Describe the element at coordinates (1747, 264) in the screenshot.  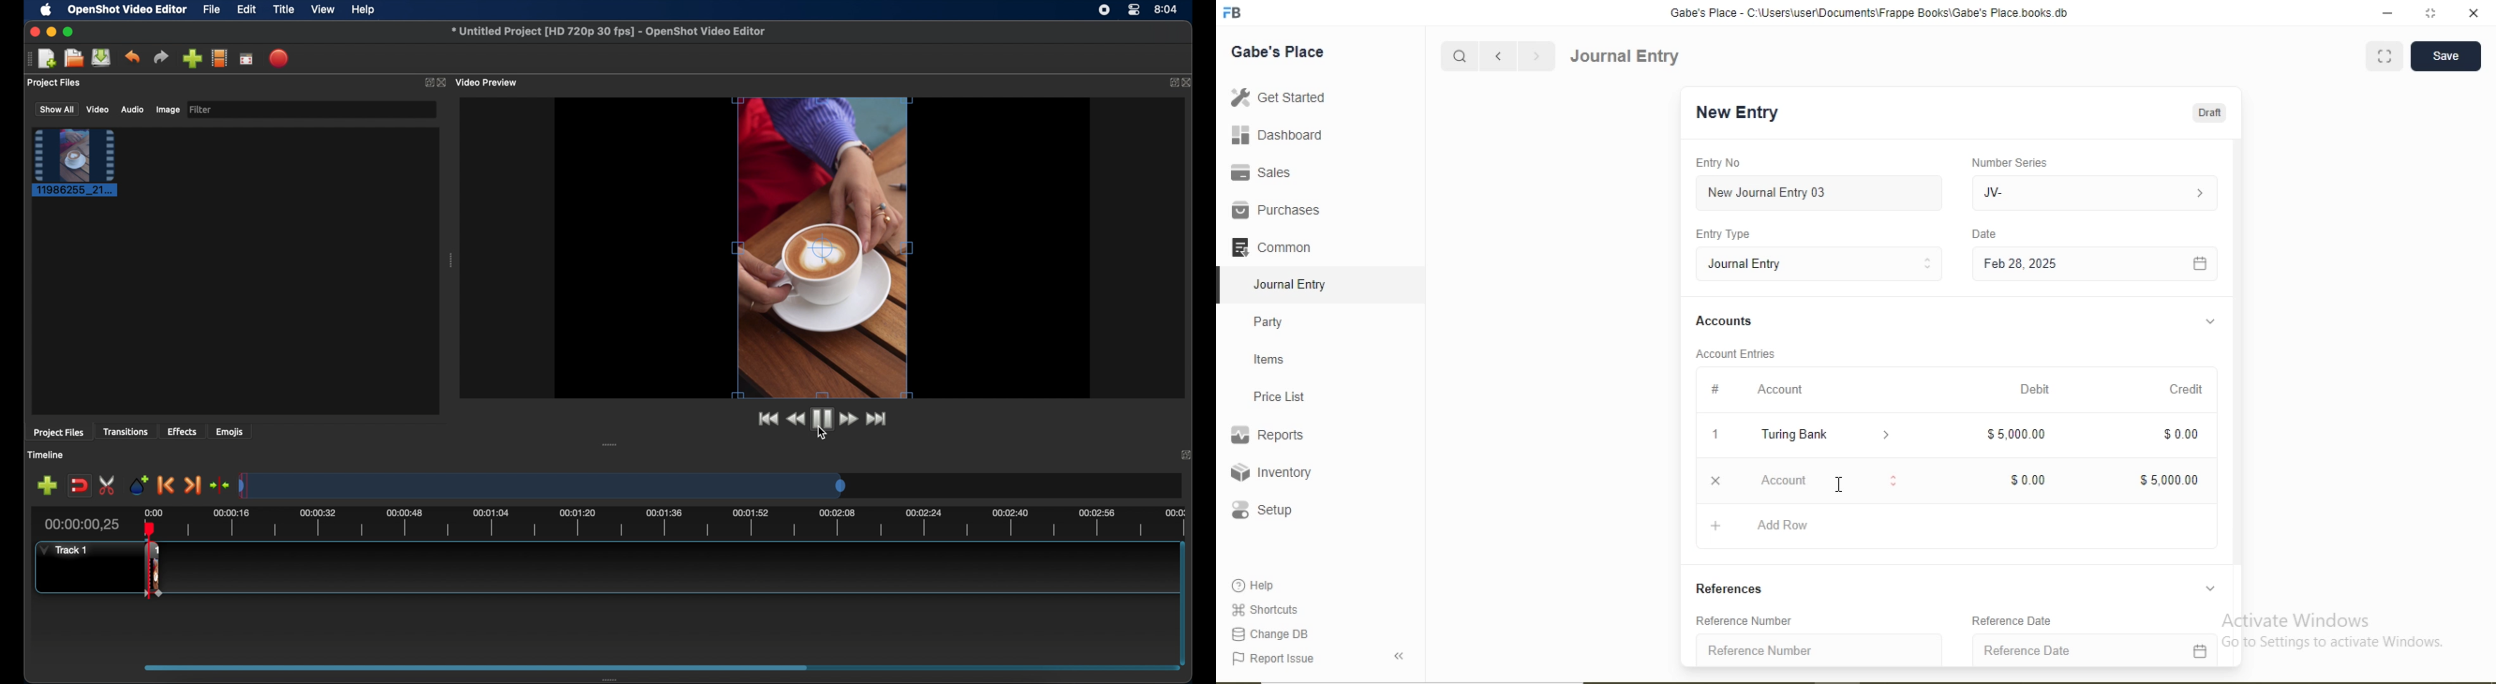
I see `Journal Entry` at that location.